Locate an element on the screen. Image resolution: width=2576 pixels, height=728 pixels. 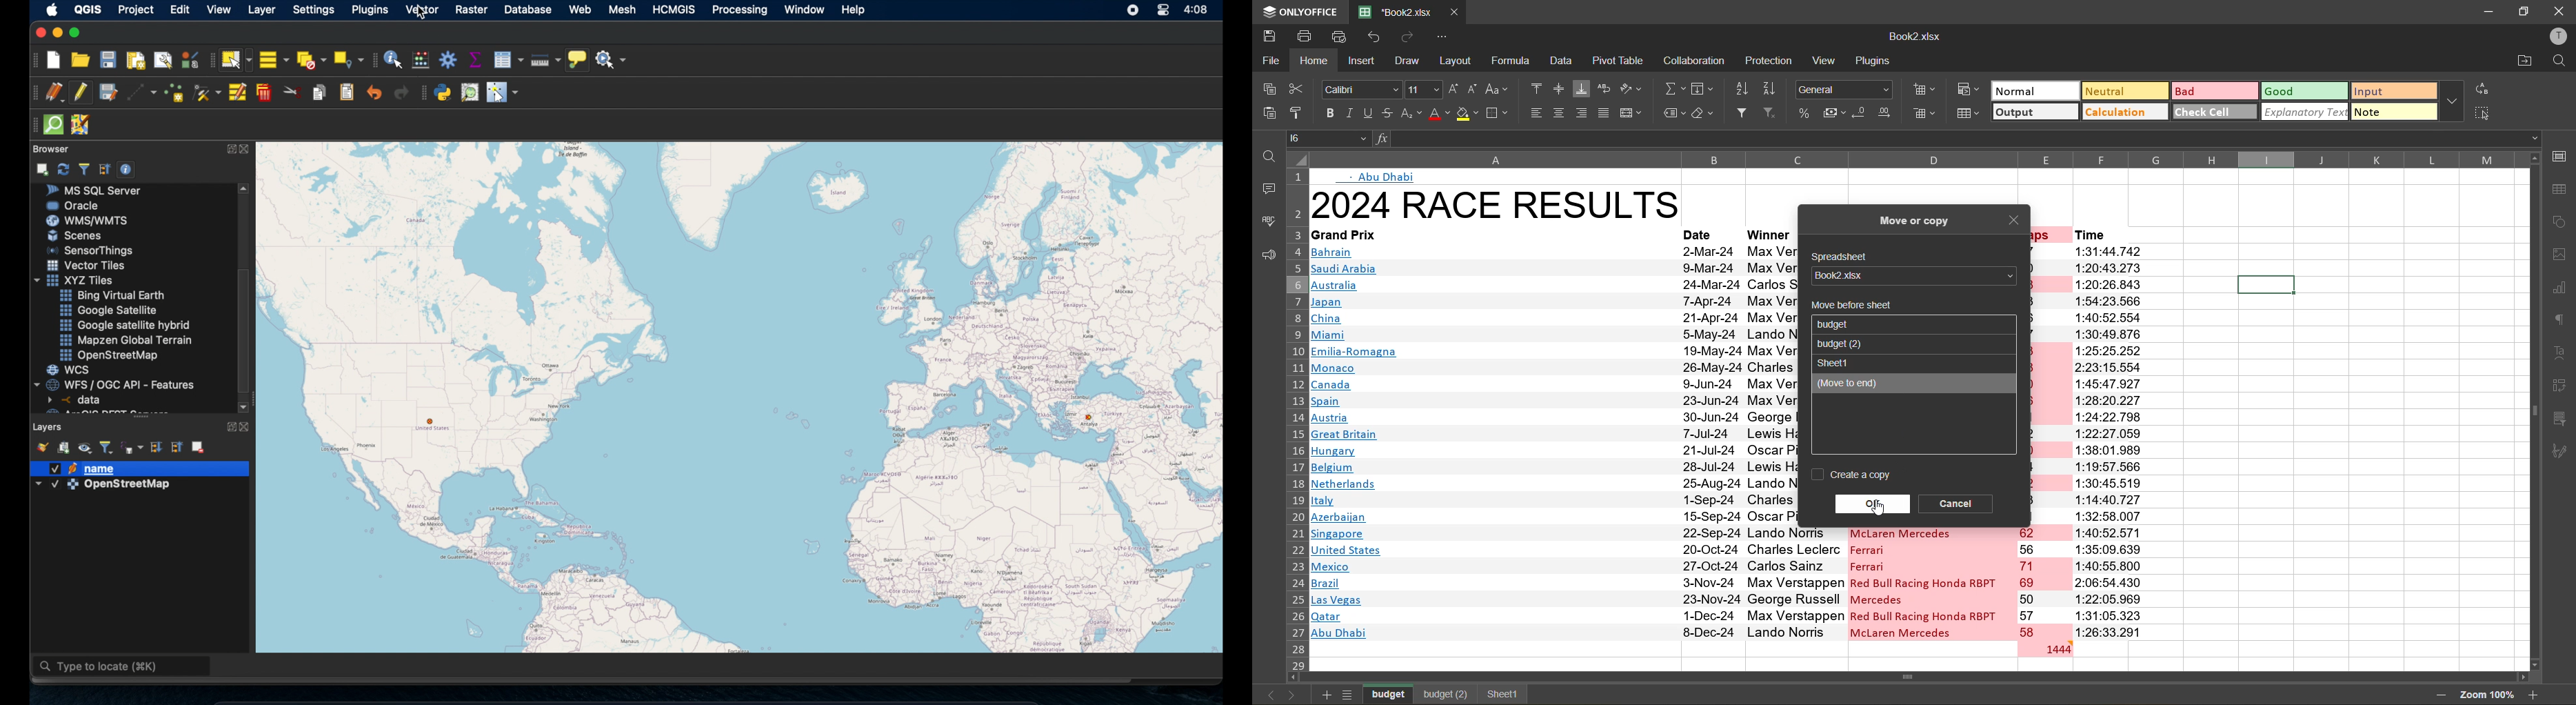
spell check is located at coordinates (1267, 220).